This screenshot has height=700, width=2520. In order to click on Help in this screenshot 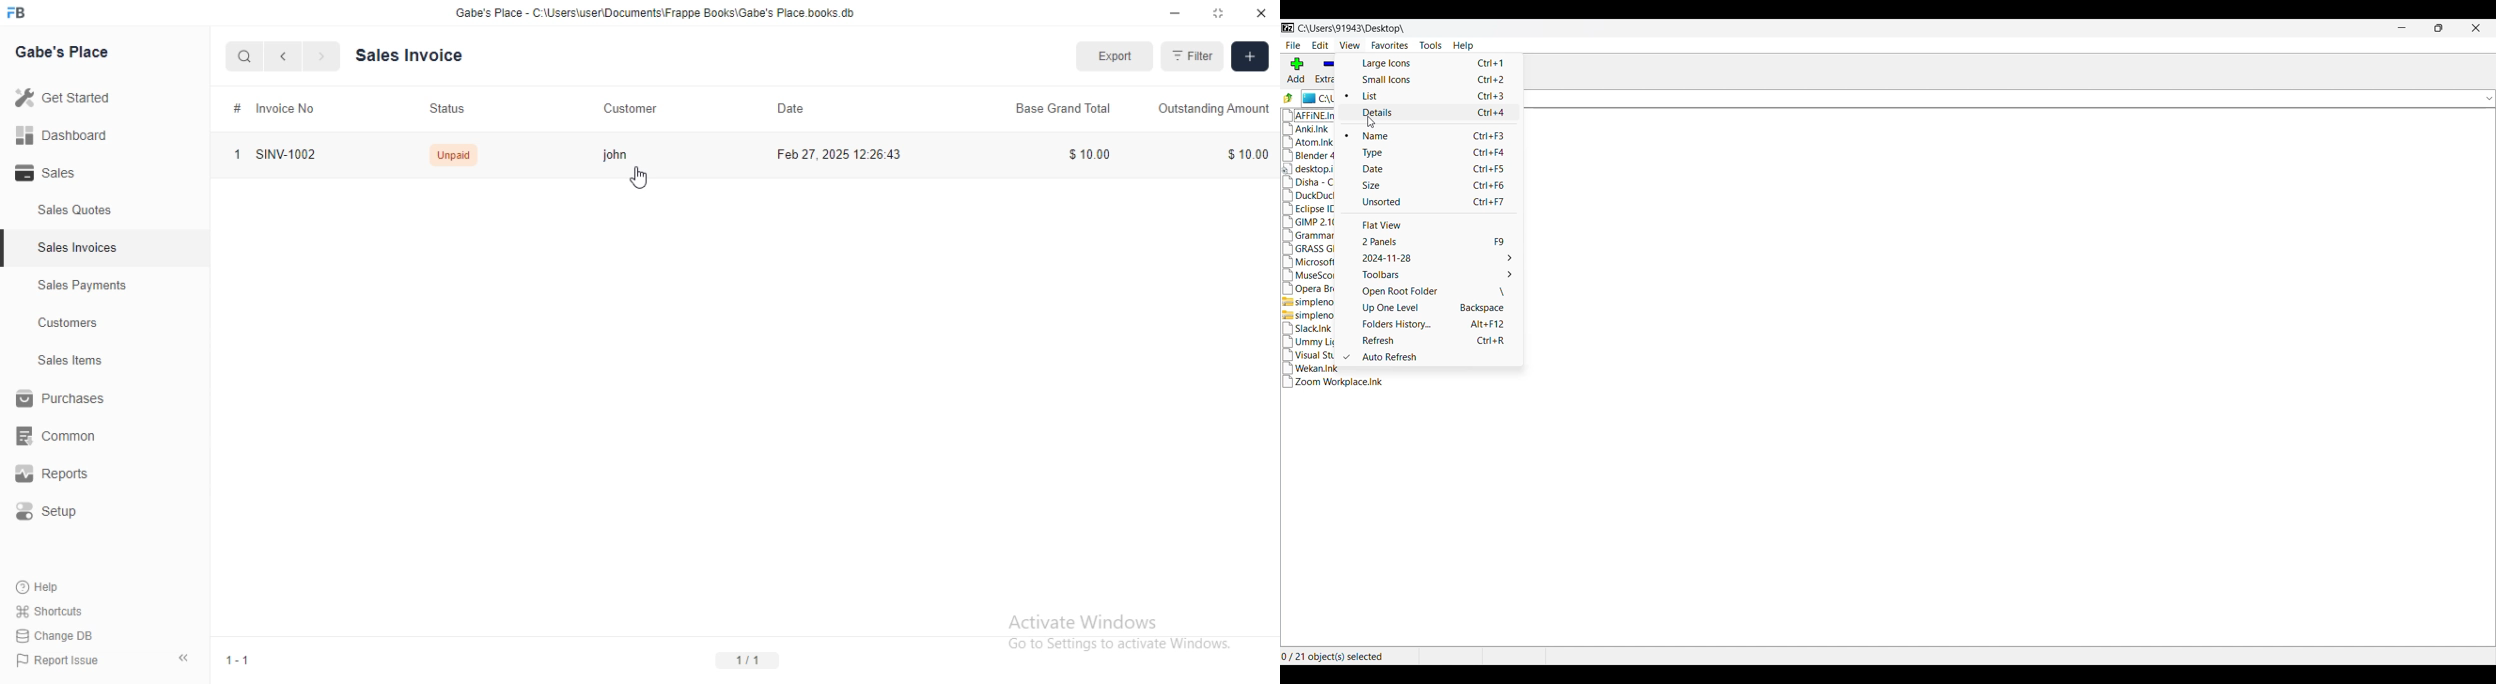, I will do `click(1464, 46)`.